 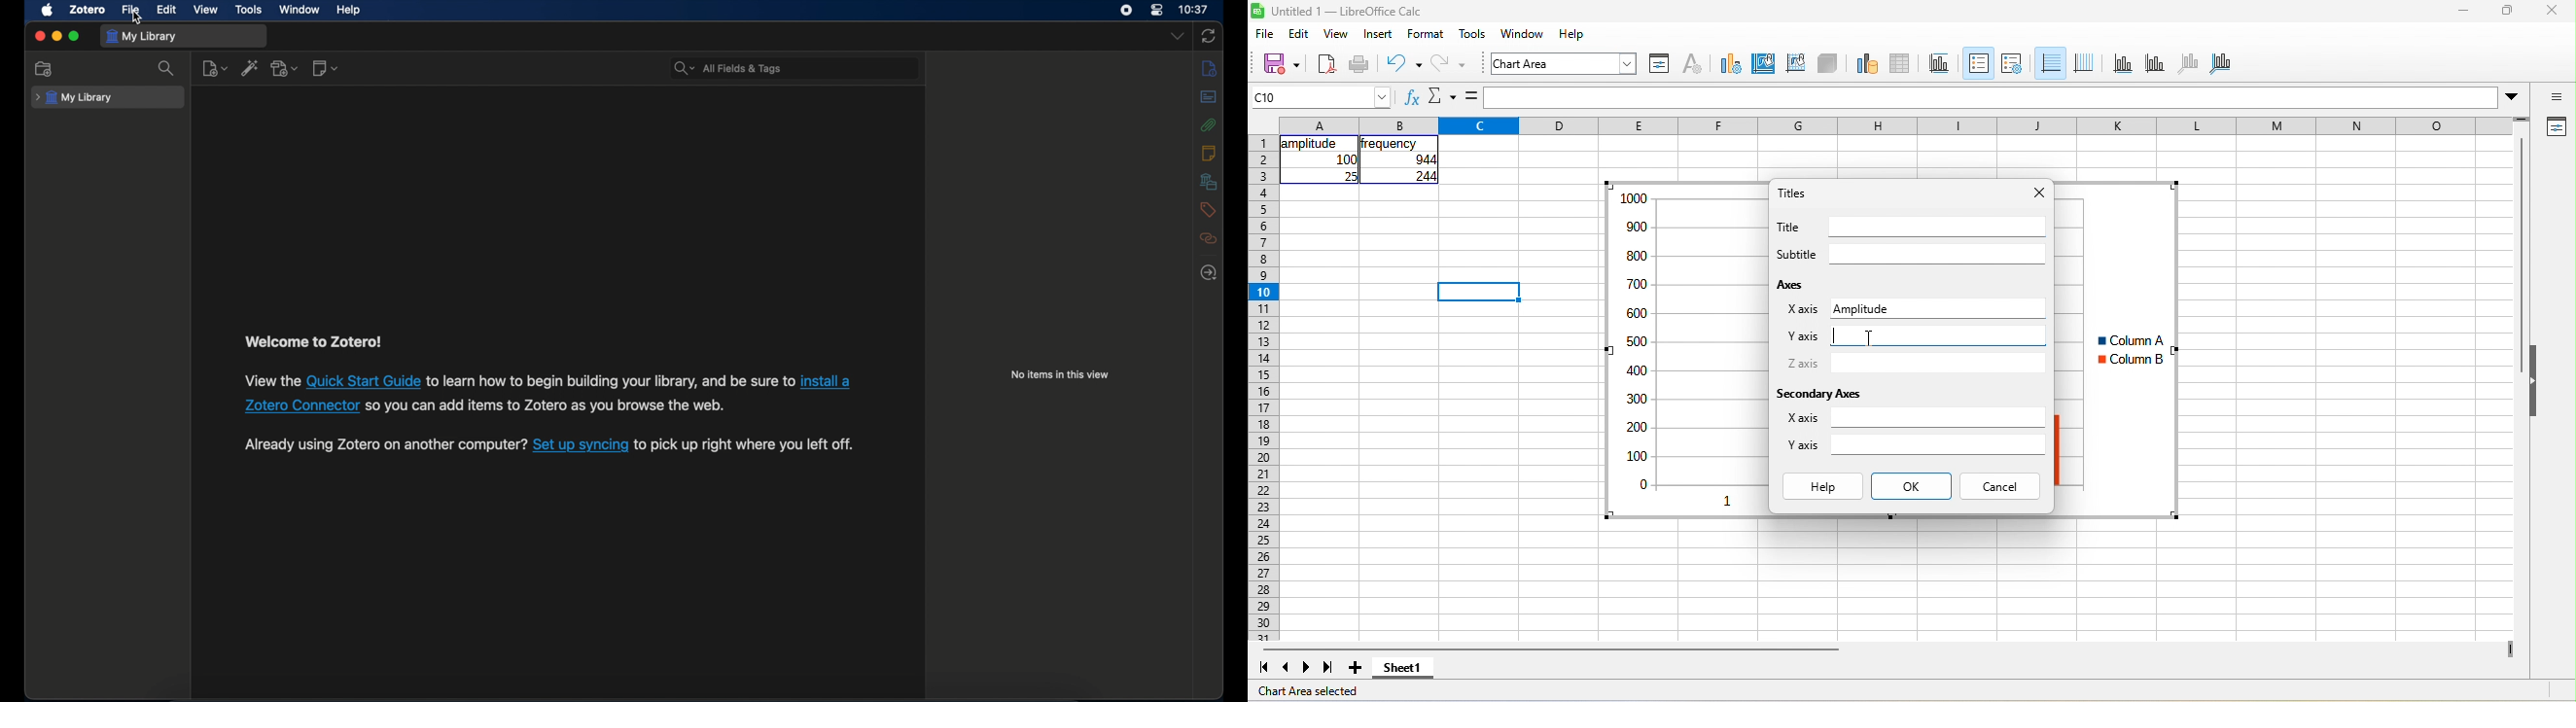 What do you see at coordinates (826, 380) in the screenshot?
I see `Zotero connector link` at bounding box center [826, 380].